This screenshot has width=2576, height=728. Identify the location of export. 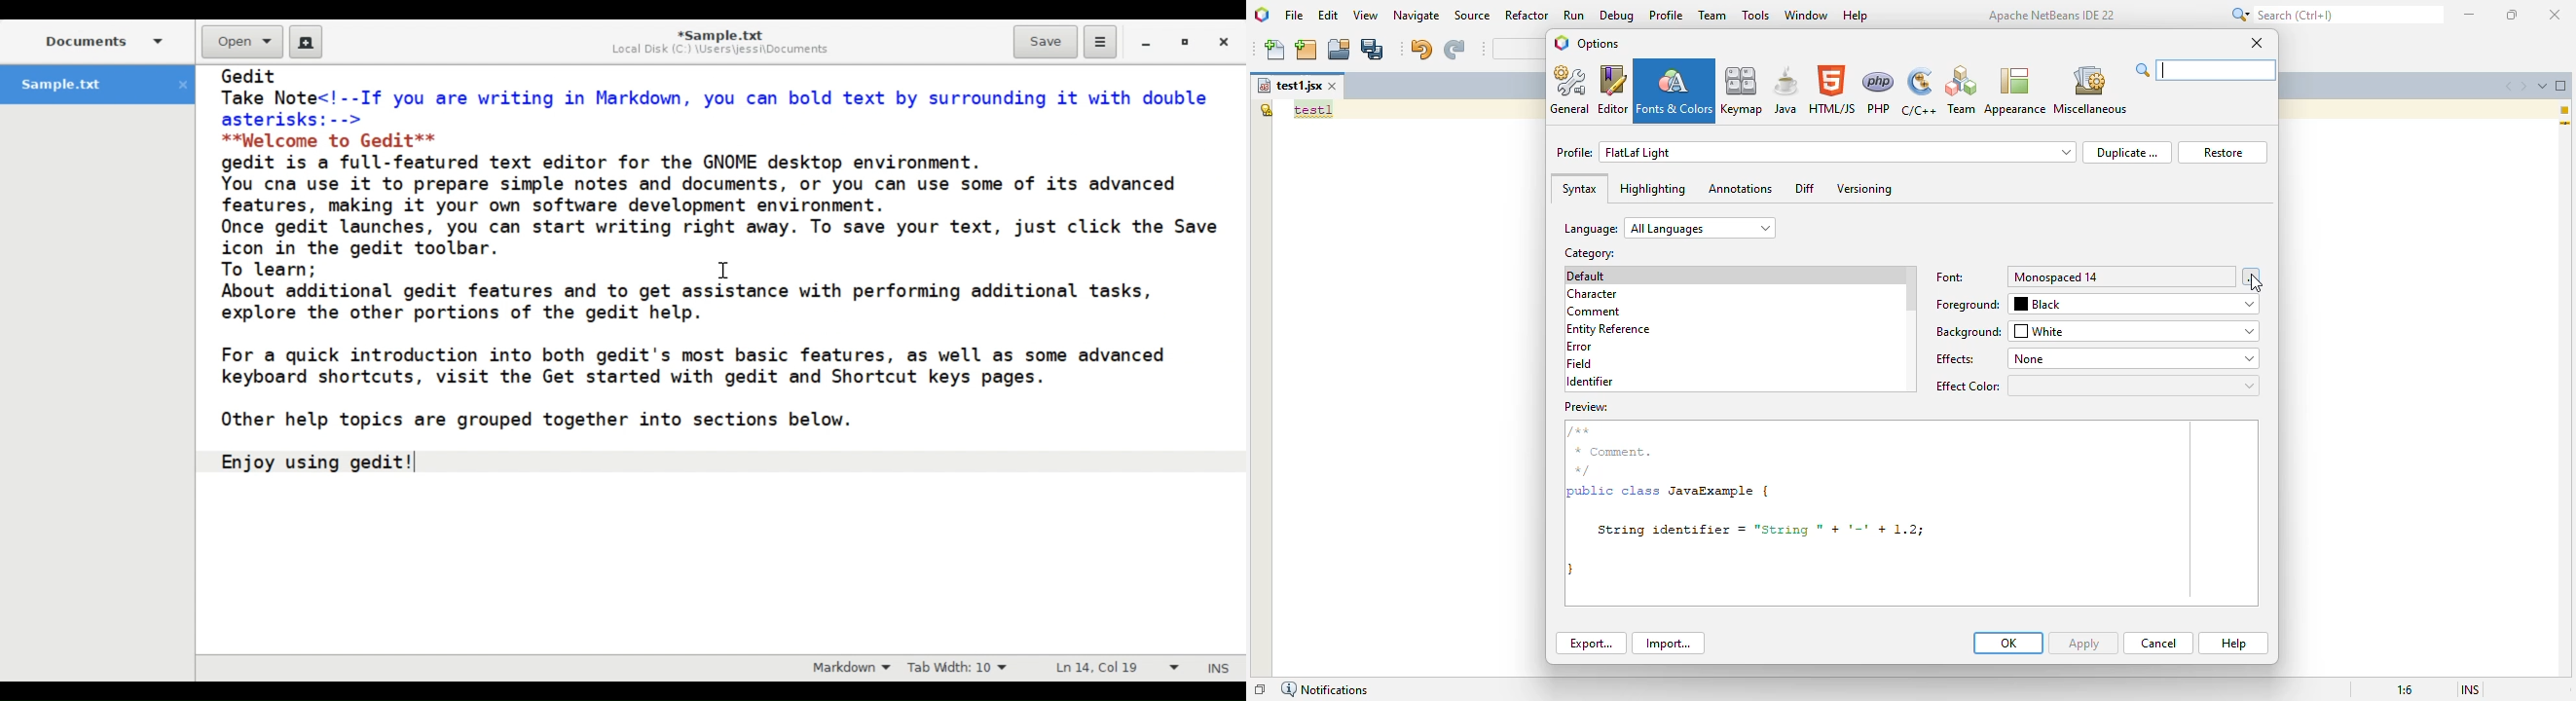
(1591, 644).